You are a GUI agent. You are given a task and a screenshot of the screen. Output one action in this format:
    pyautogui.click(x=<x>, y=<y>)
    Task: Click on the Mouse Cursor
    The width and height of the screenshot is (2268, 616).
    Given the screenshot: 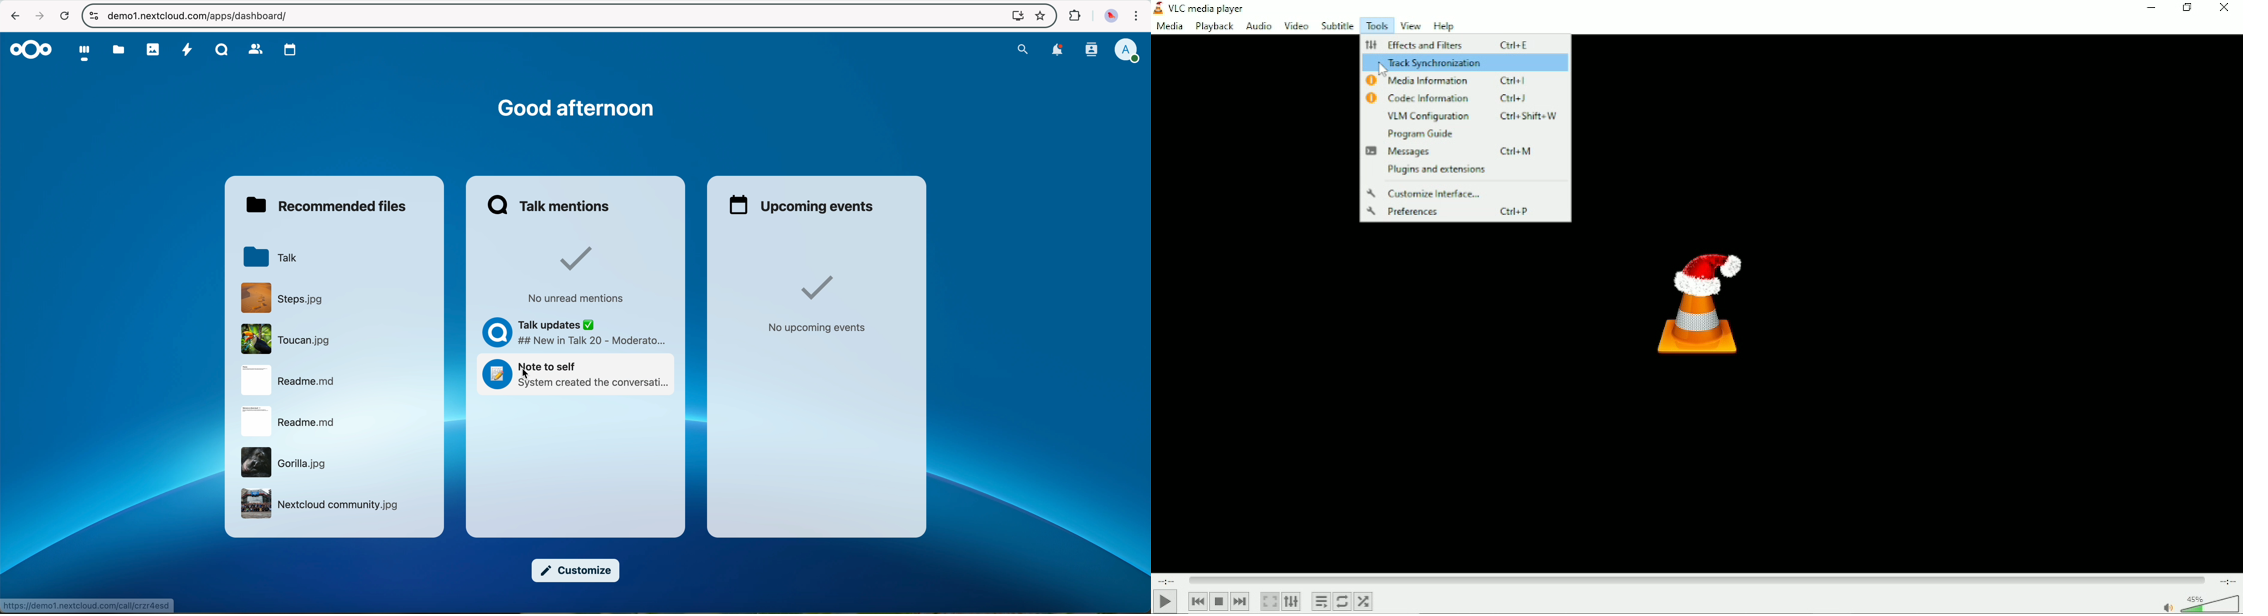 What is the action you would take?
    pyautogui.click(x=1379, y=70)
    